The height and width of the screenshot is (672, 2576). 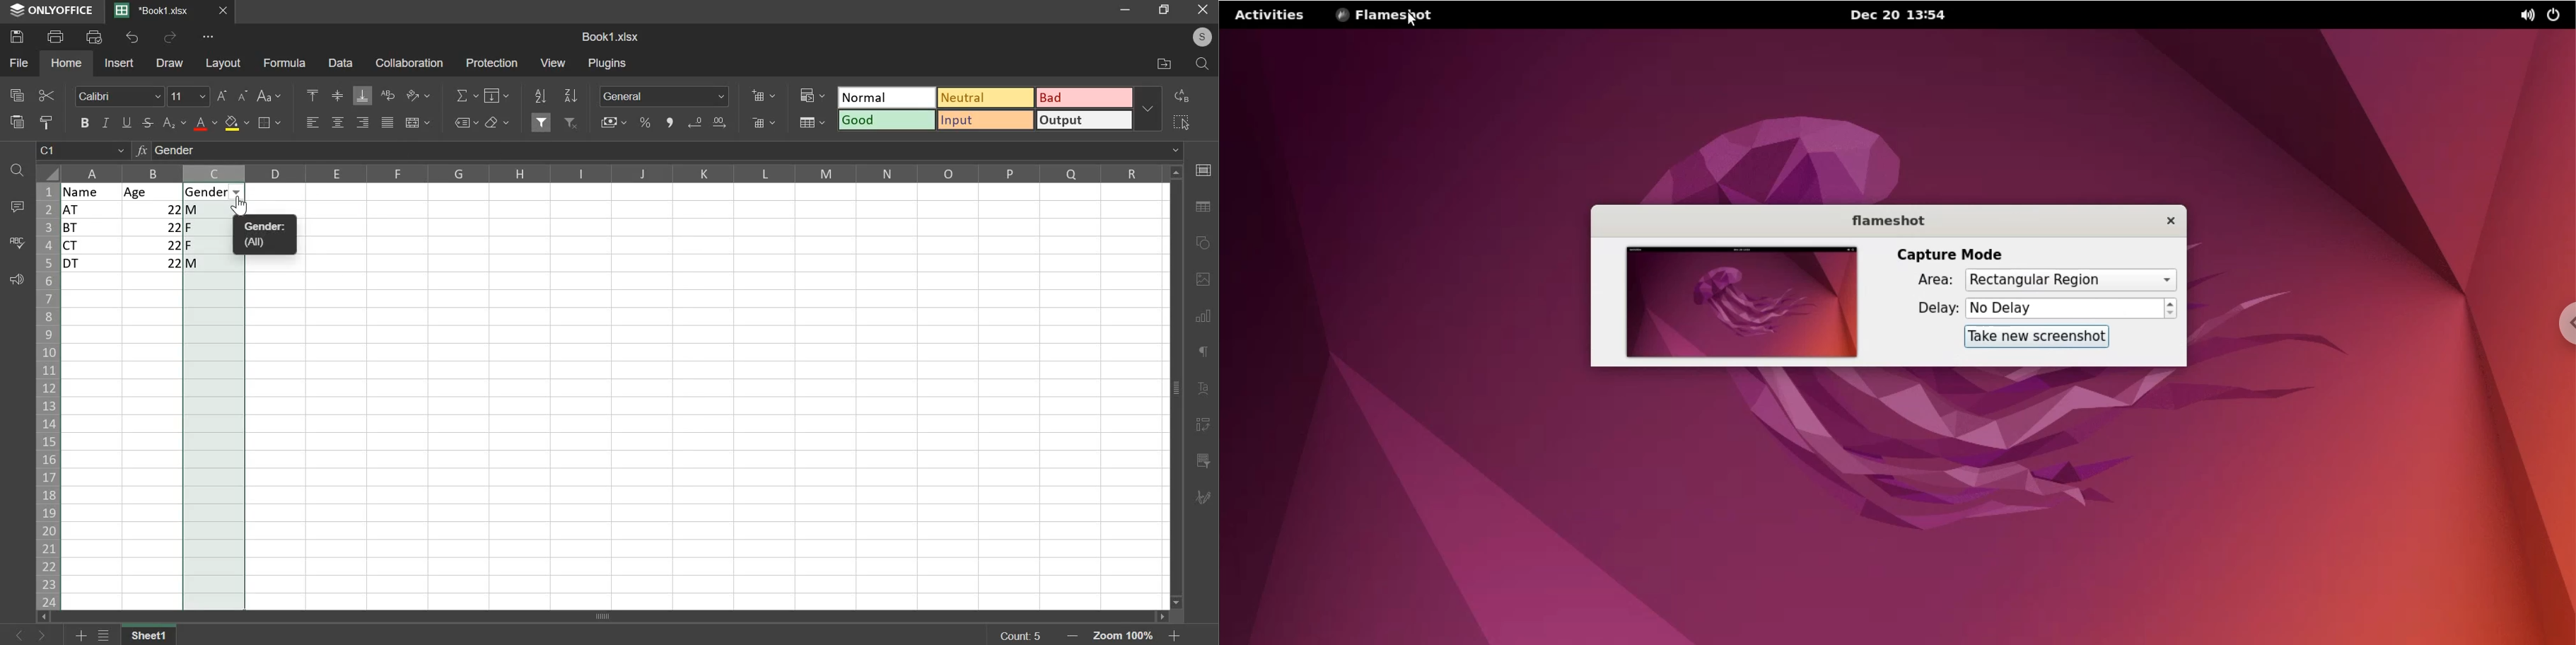 I want to click on print preview, so click(x=94, y=36).